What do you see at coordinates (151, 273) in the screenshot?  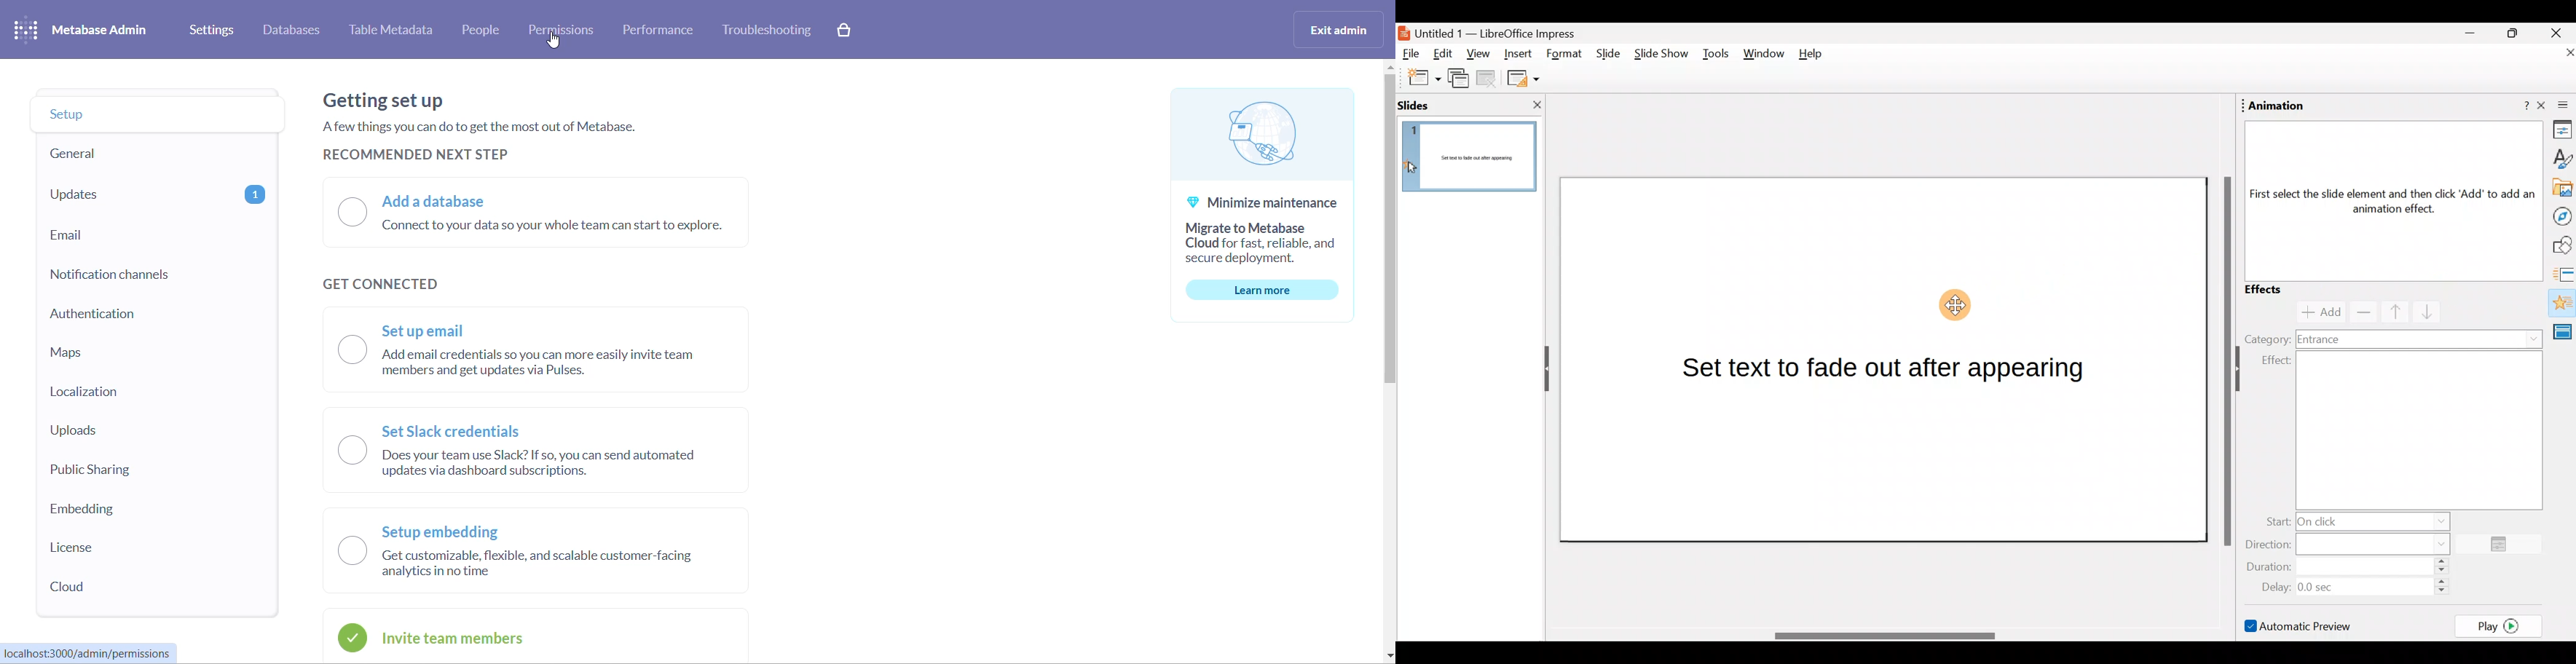 I see `notification channels` at bounding box center [151, 273].